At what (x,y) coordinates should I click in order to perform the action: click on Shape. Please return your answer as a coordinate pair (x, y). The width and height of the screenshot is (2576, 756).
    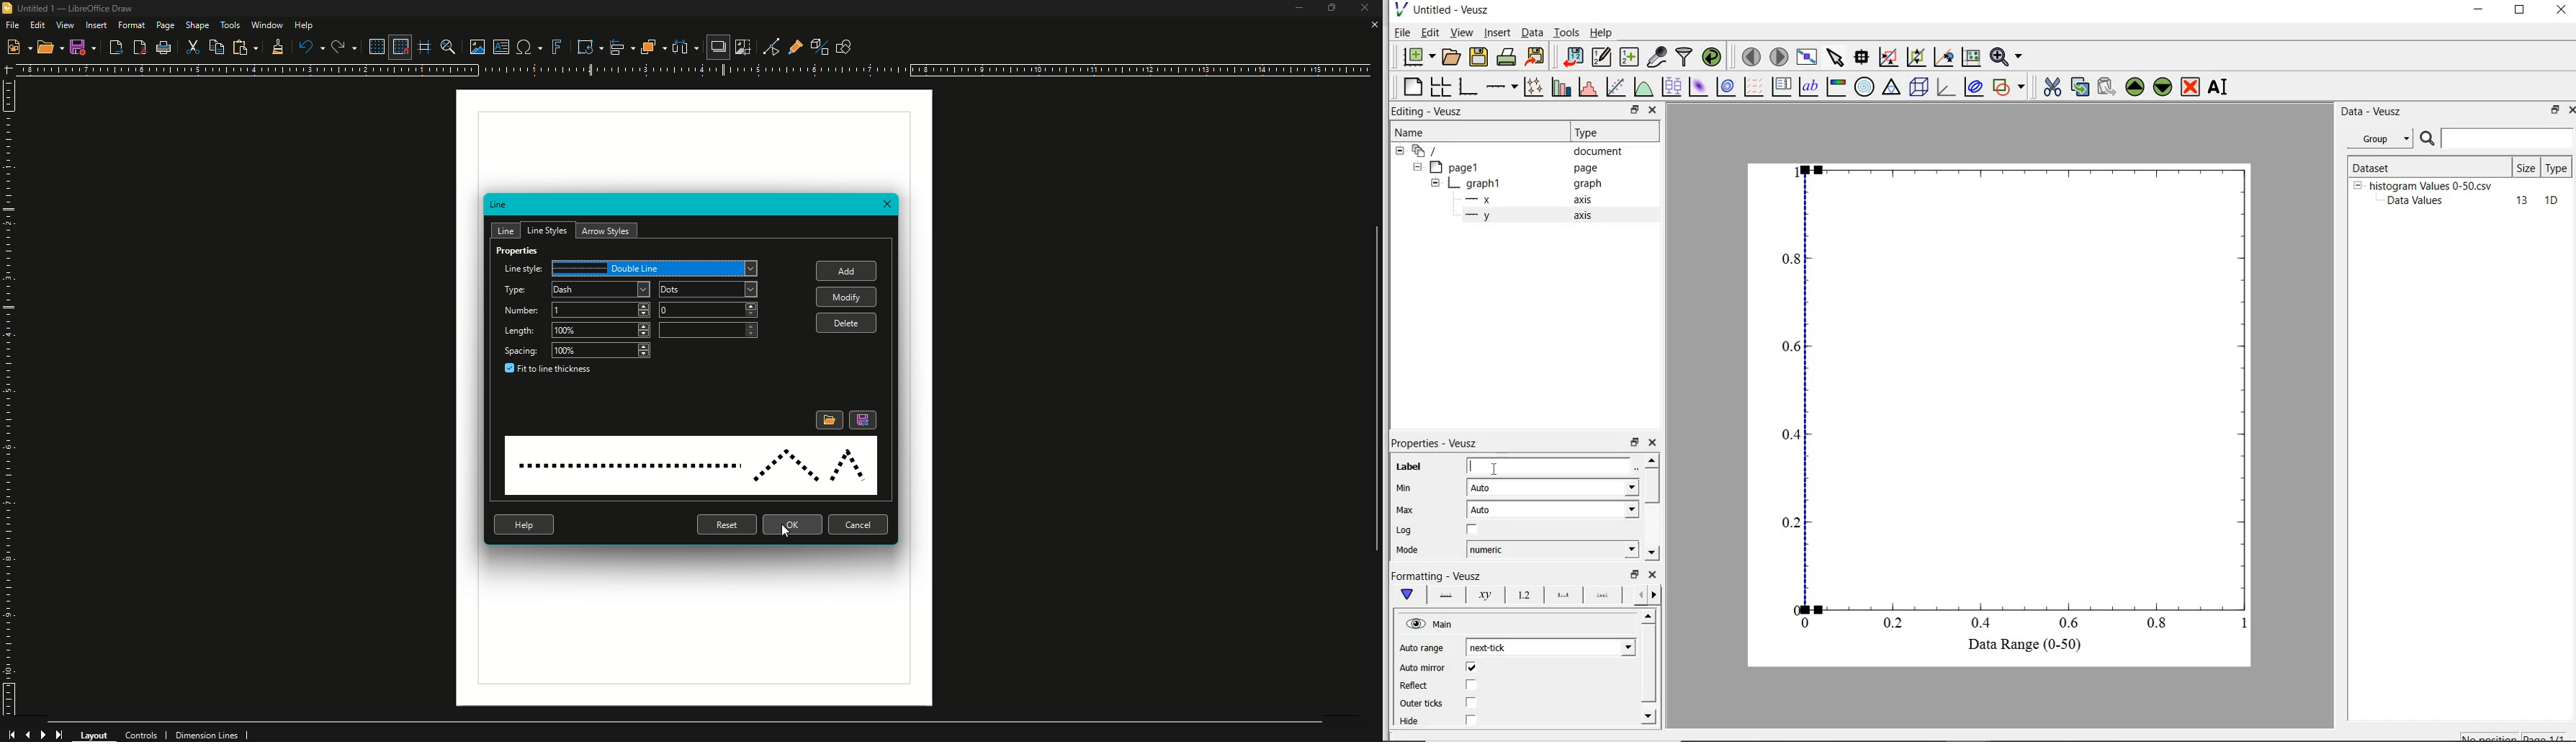
    Looking at the image, I should click on (198, 25).